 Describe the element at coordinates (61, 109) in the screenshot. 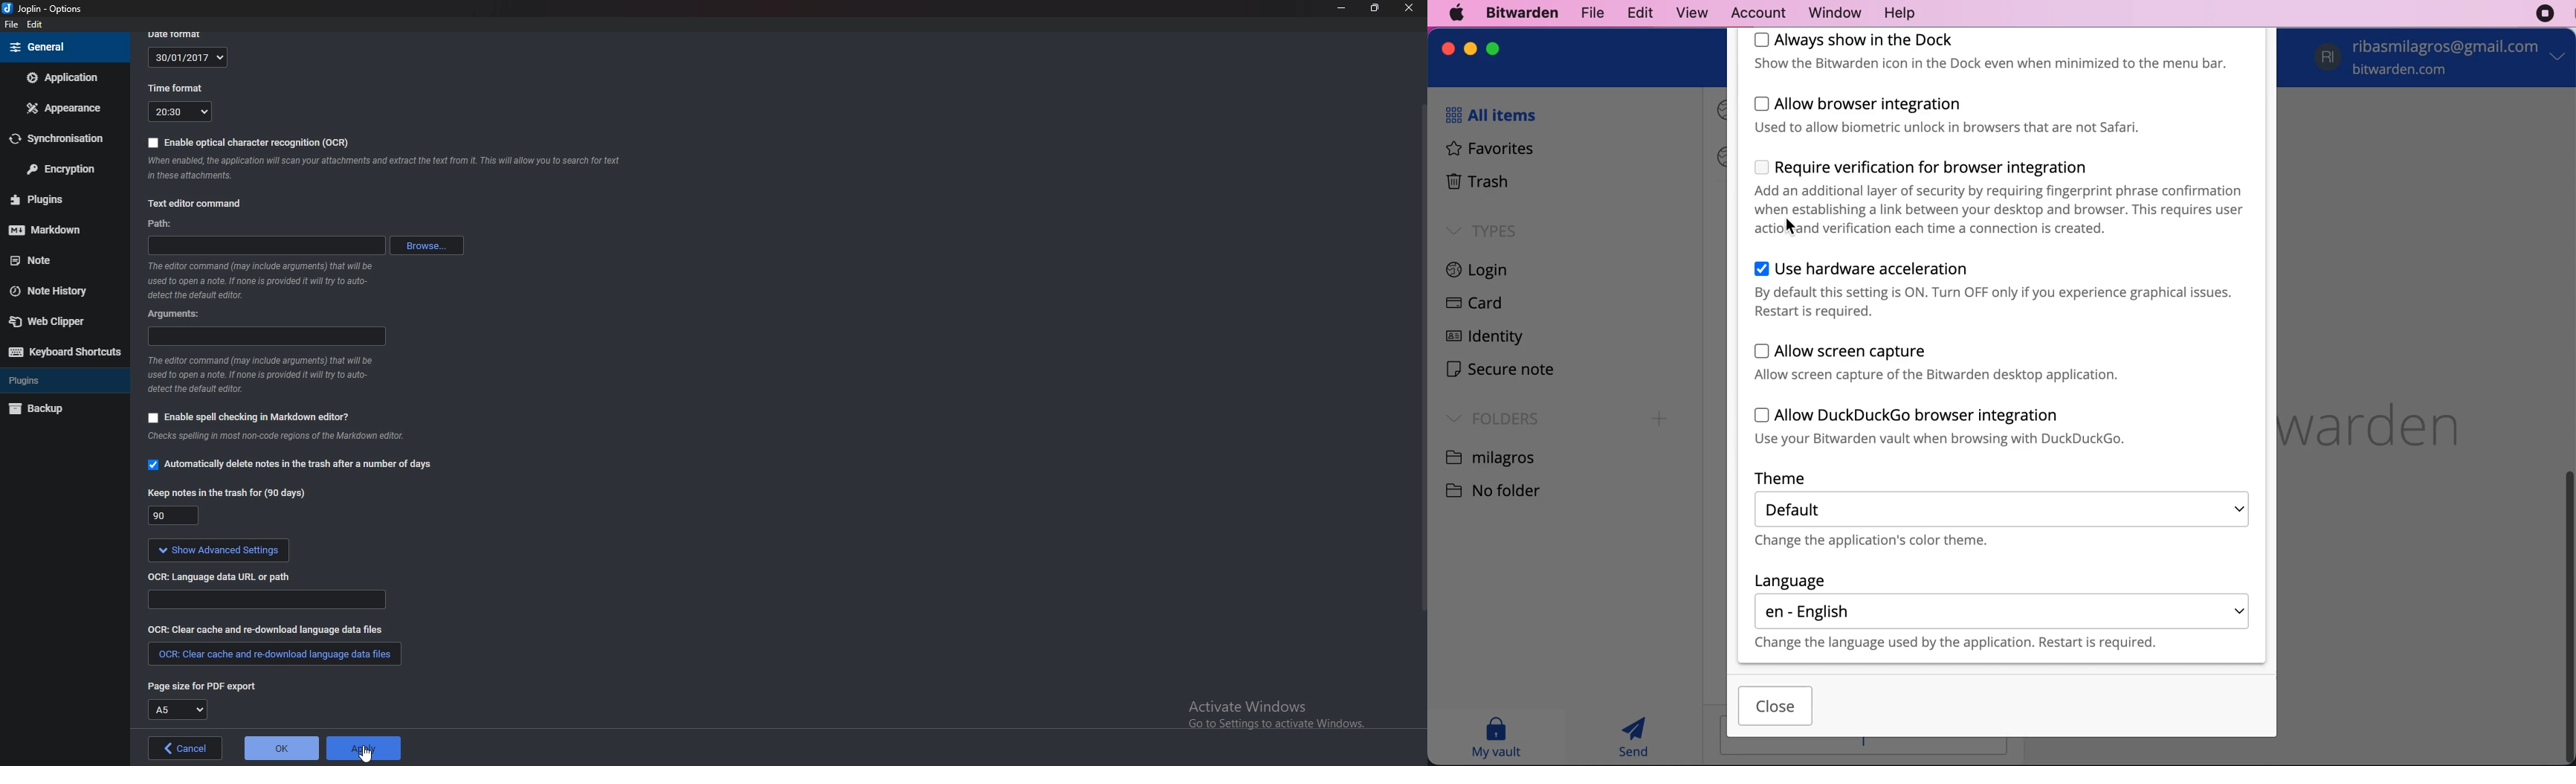

I see `Appearance` at that location.